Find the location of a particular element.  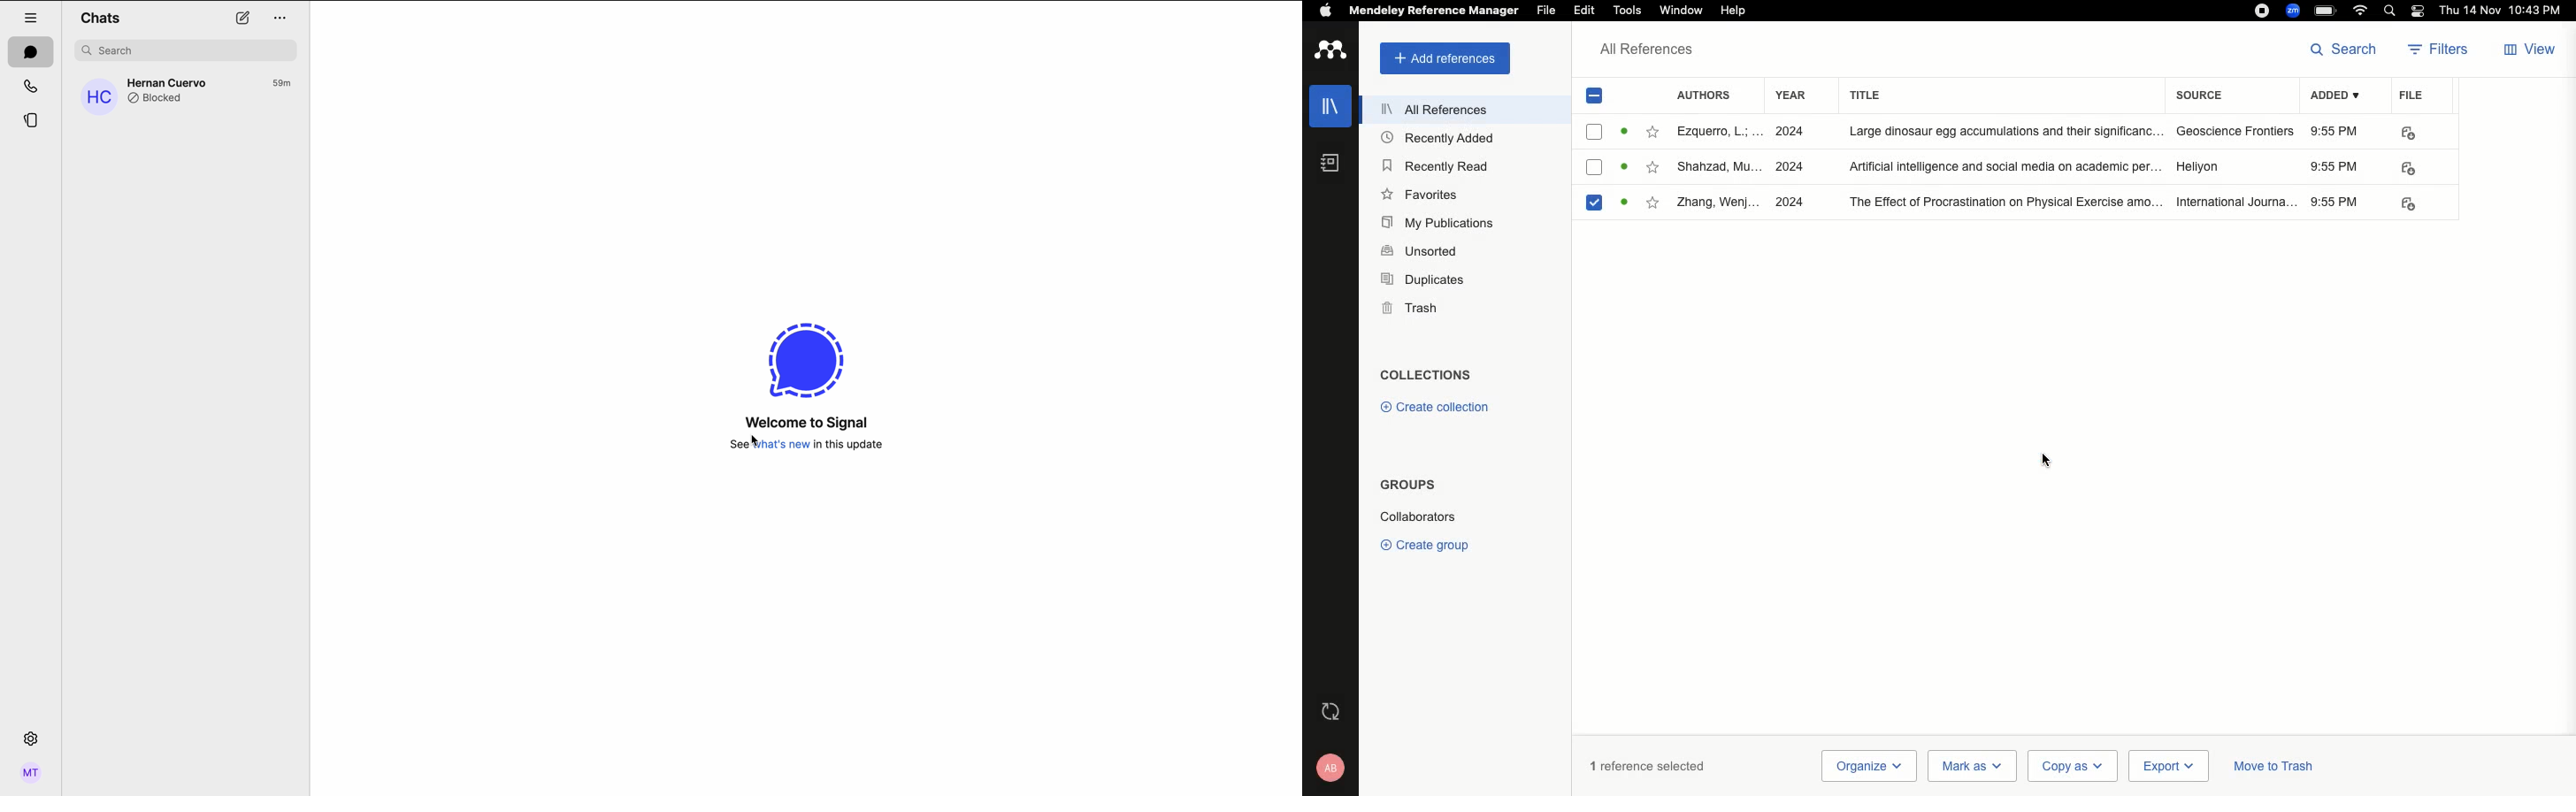

Notebook is located at coordinates (1329, 163).